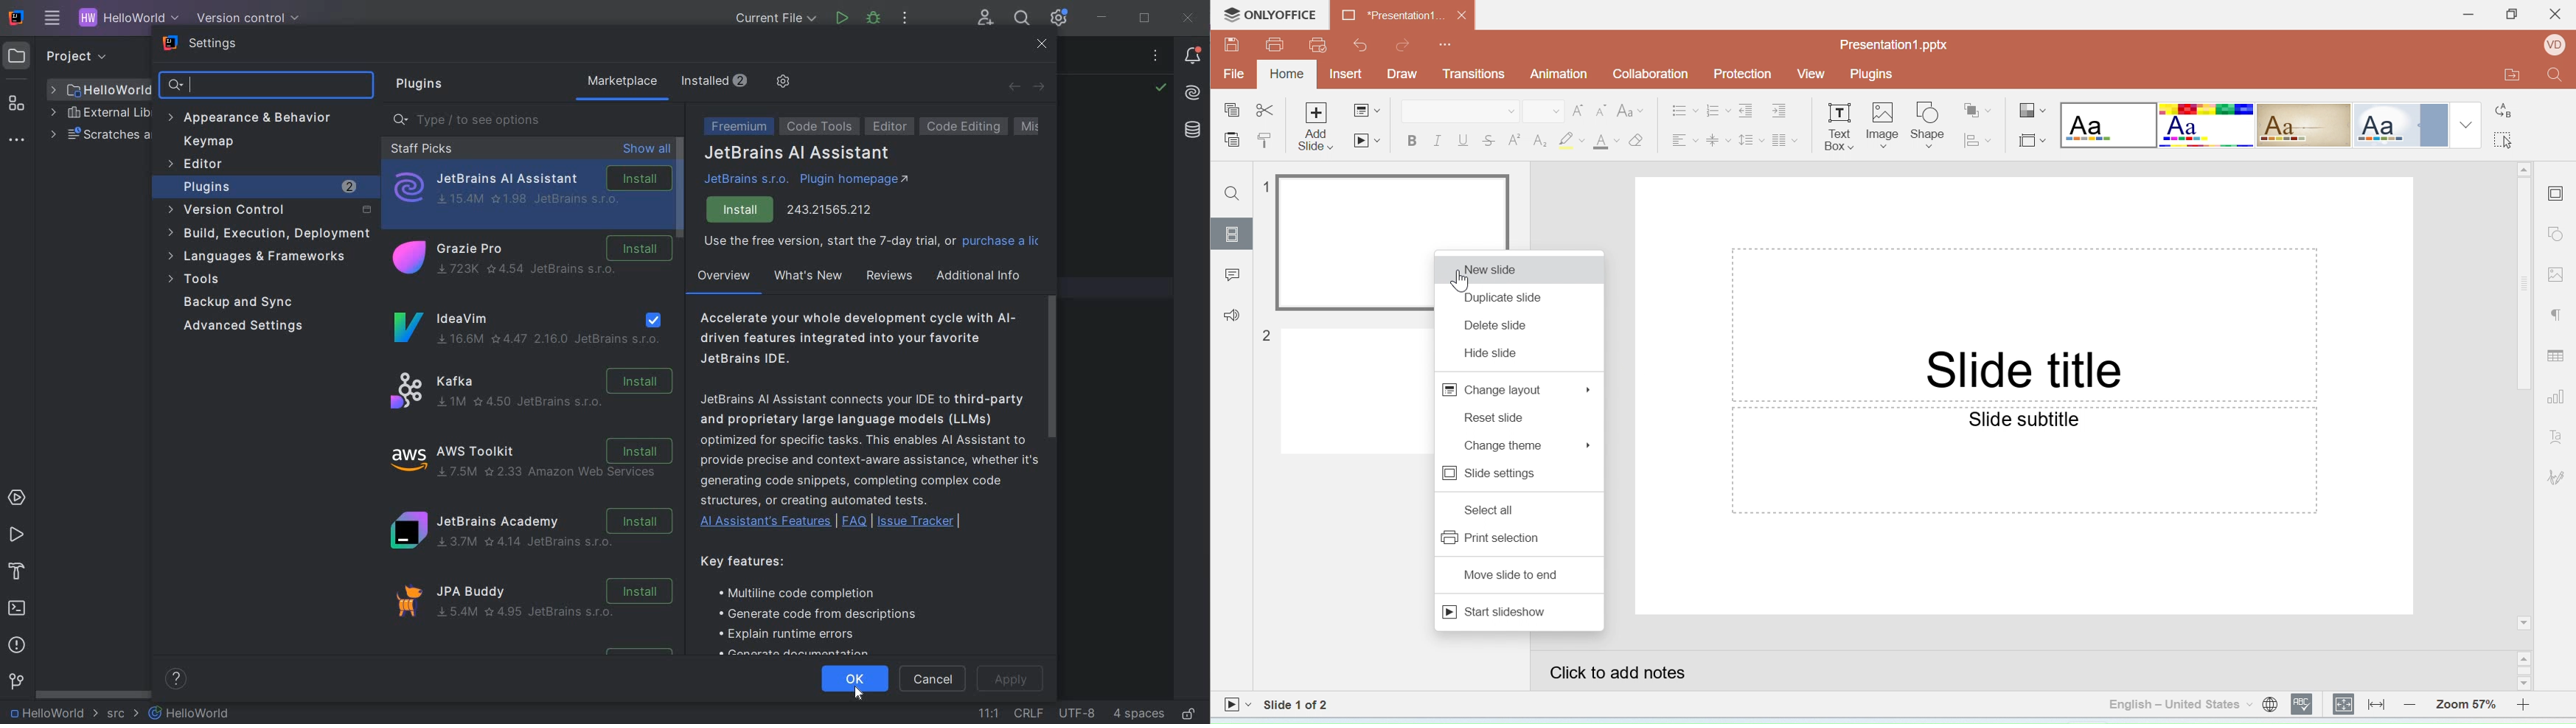 The image size is (2576, 728). What do you see at coordinates (1490, 139) in the screenshot?
I see `Strikethrough` at bounding box center [1490, 139].